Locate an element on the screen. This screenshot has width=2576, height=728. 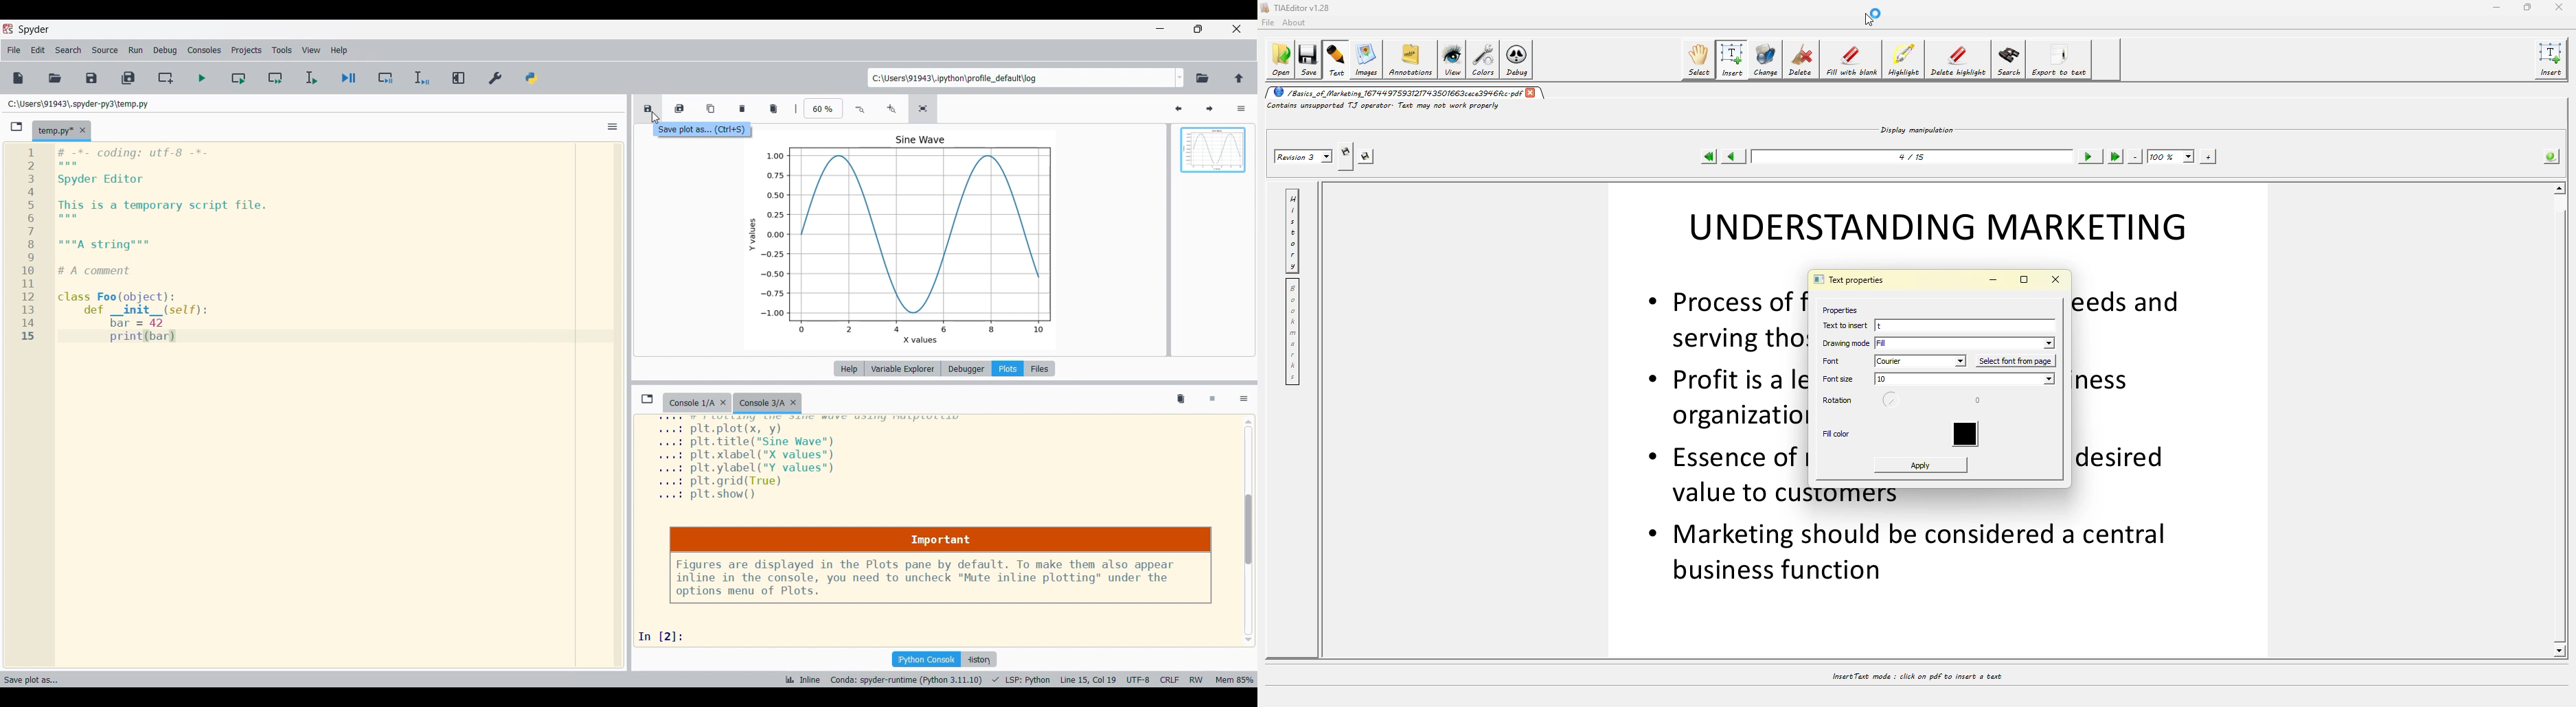
UTF-8 is located at coordinates (1138, 679).